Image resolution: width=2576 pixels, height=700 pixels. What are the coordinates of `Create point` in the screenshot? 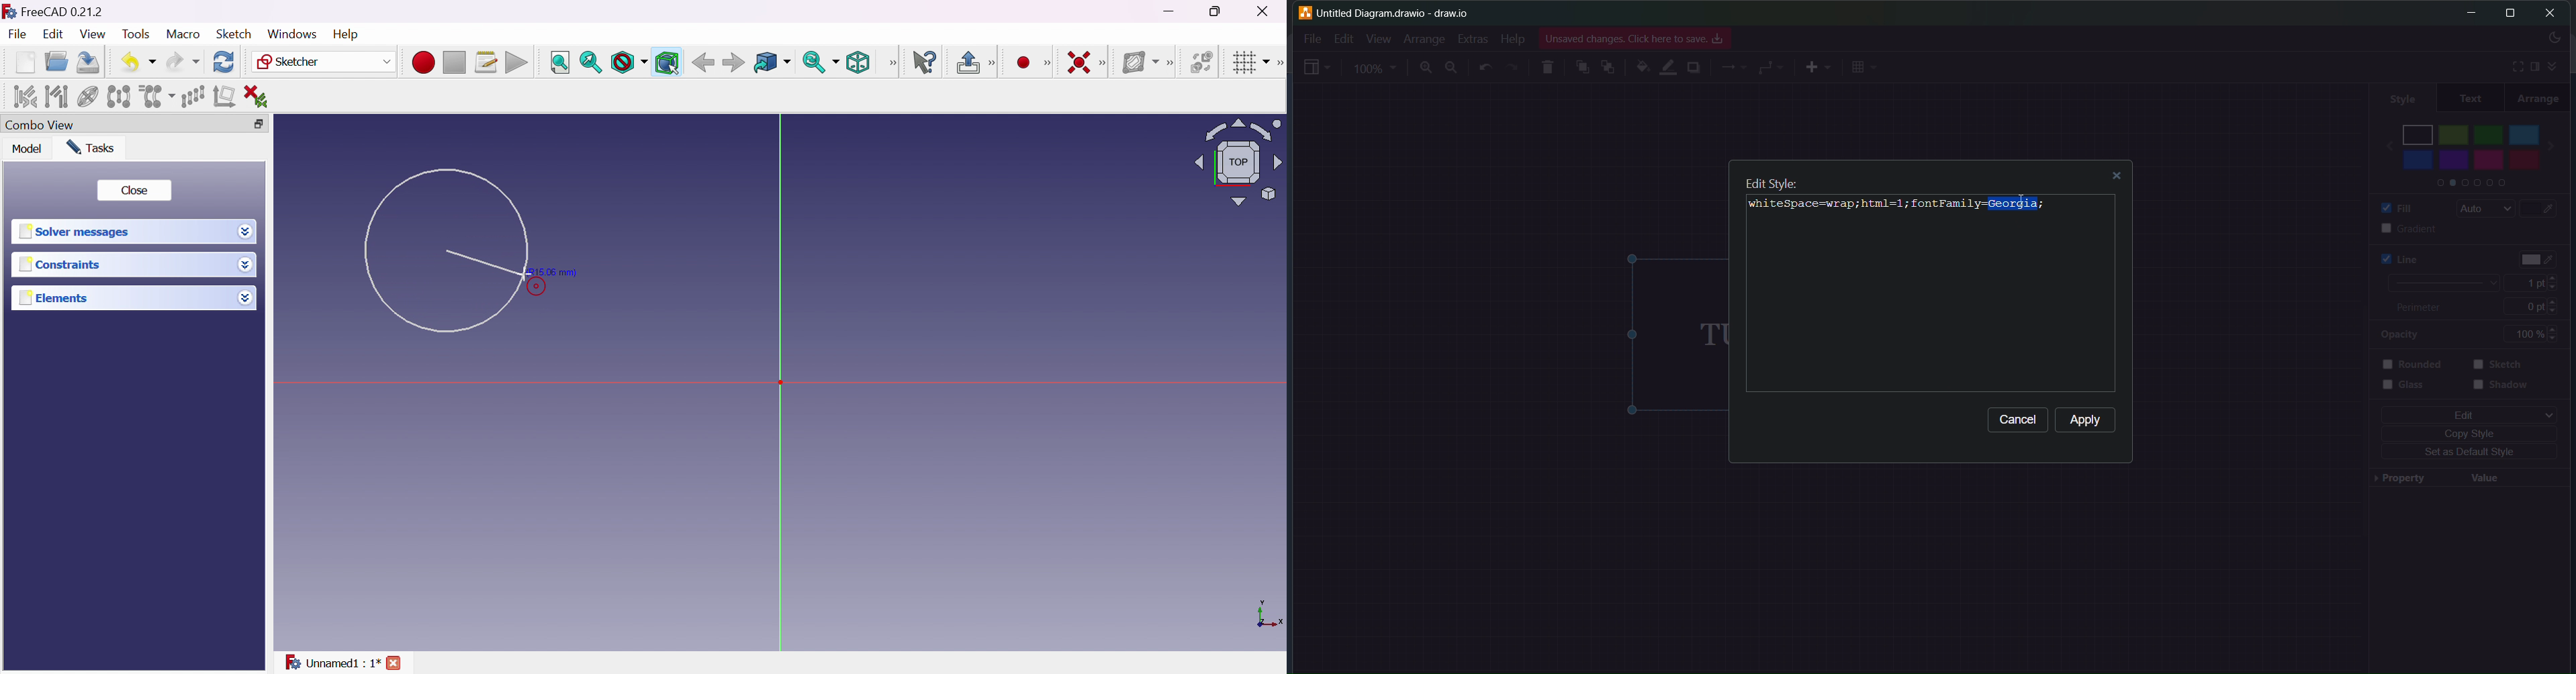 It's located at (1023, 63).